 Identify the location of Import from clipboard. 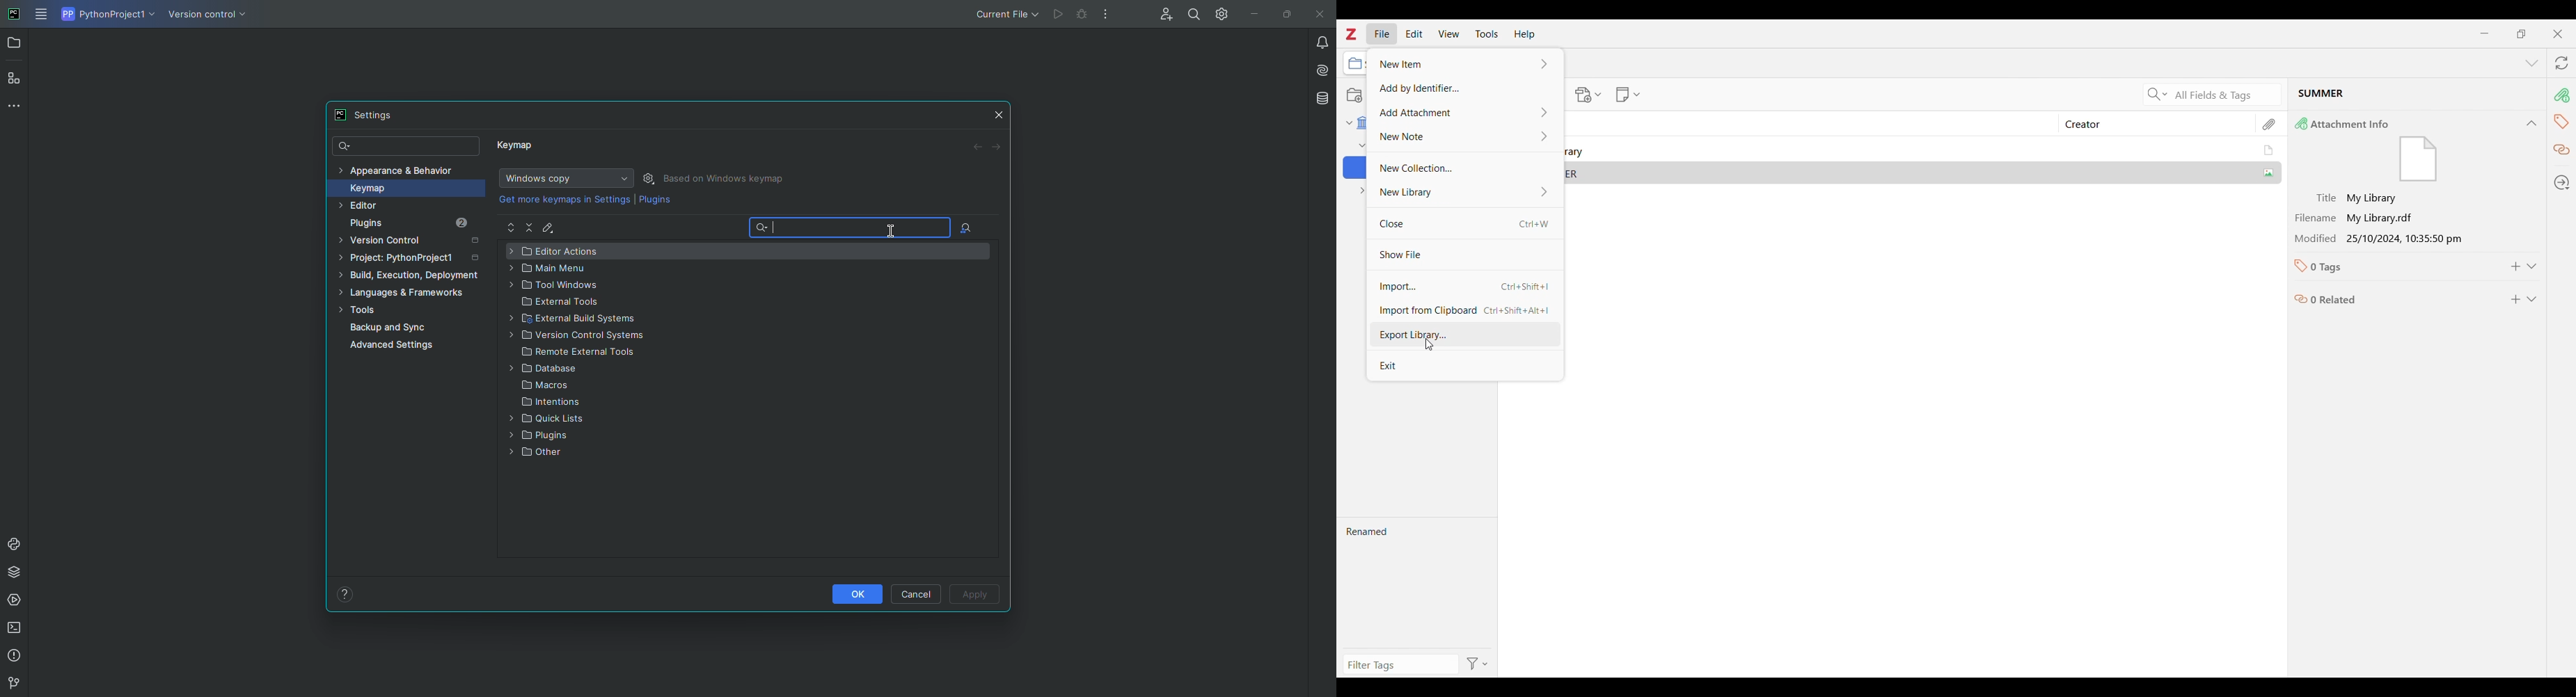
(1465, 310).